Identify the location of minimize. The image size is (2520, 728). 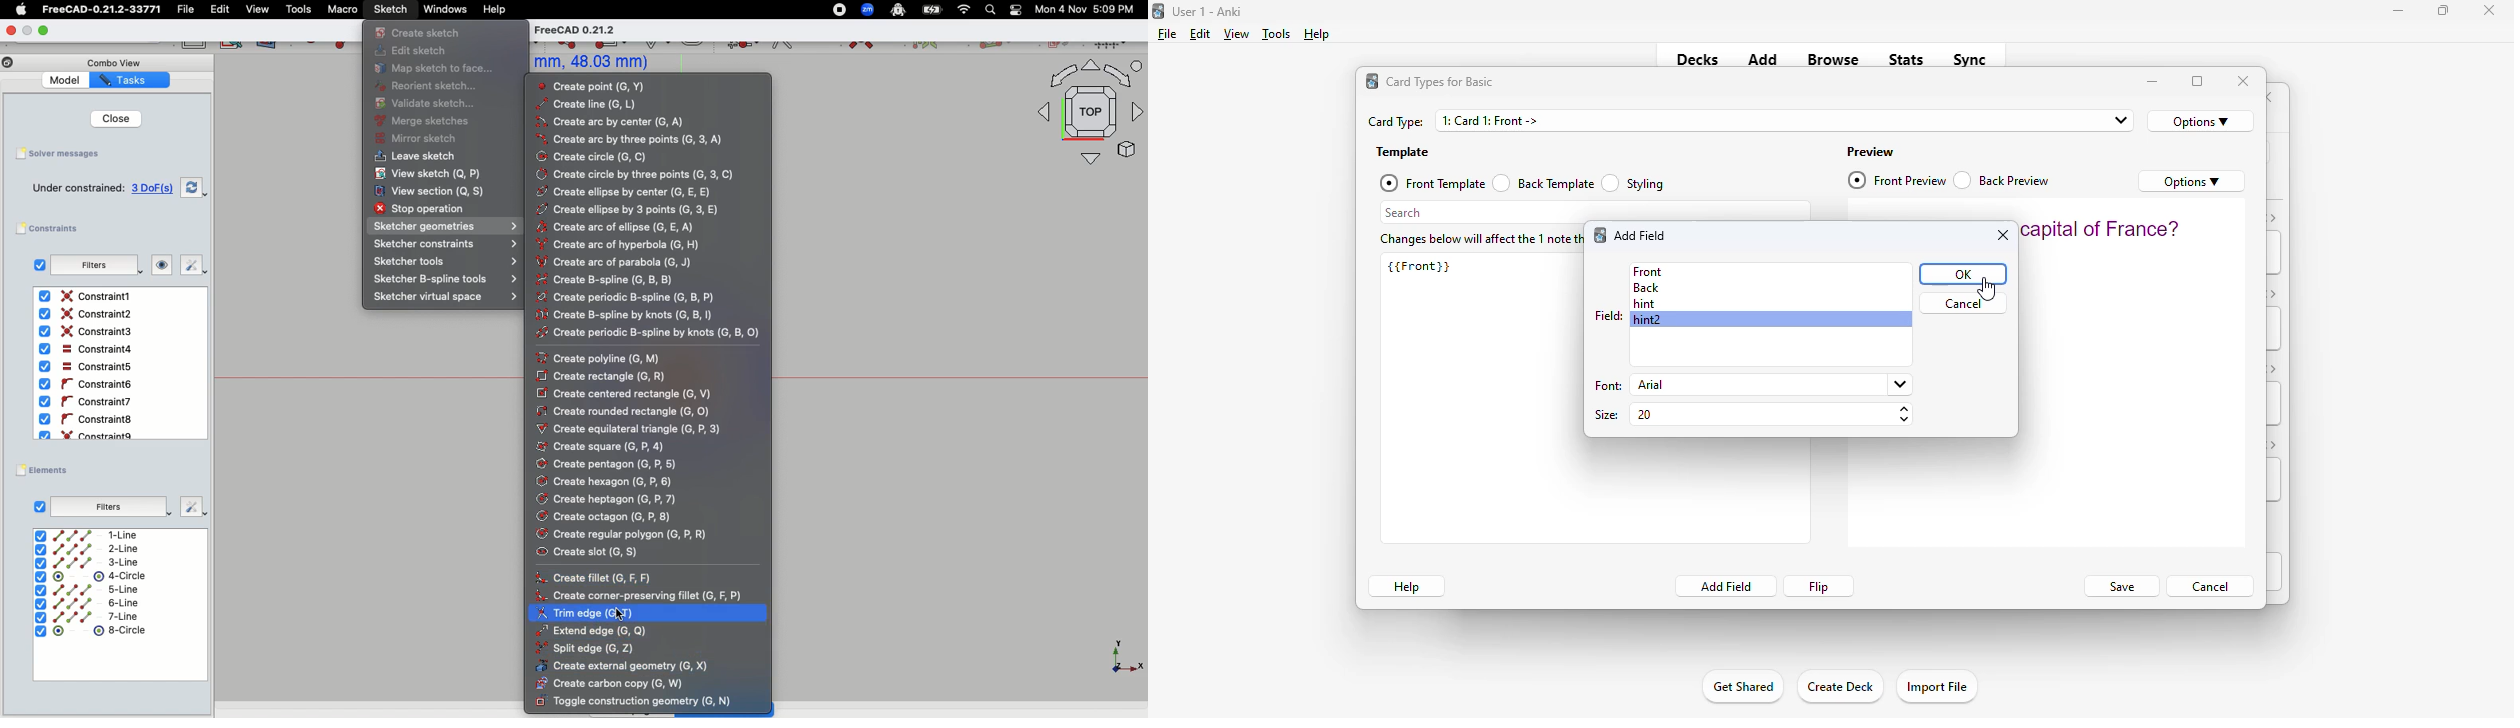
(2153, 82).